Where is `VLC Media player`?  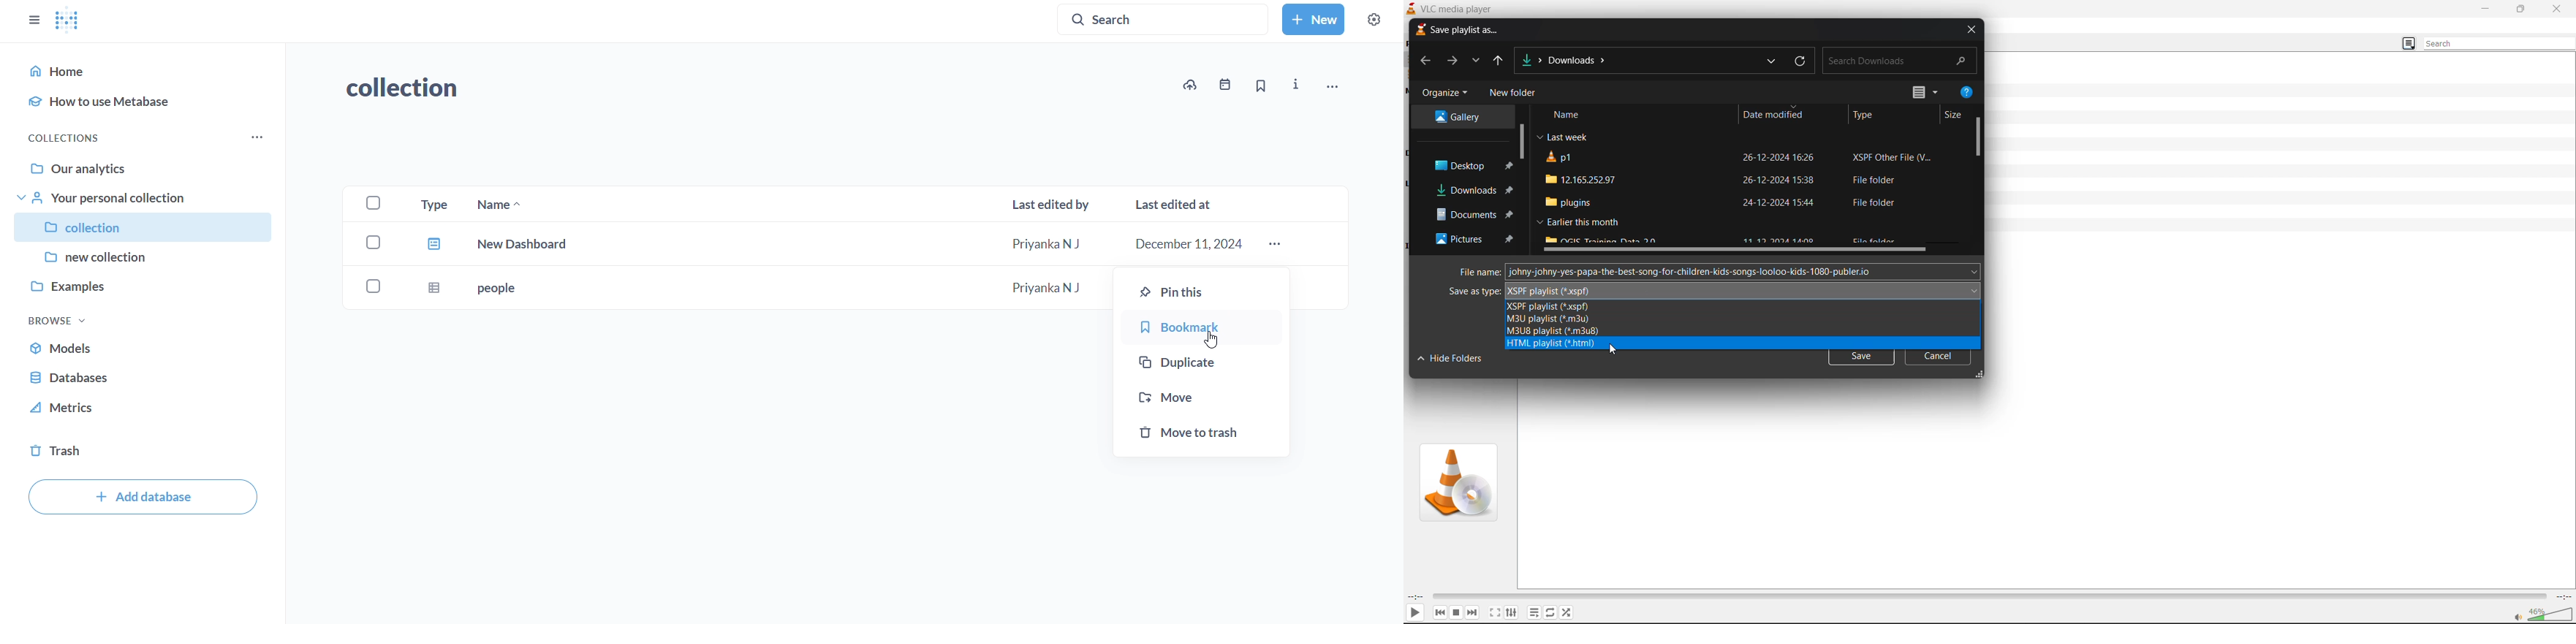
VLC Media player is located at coordinates (1448, 8).